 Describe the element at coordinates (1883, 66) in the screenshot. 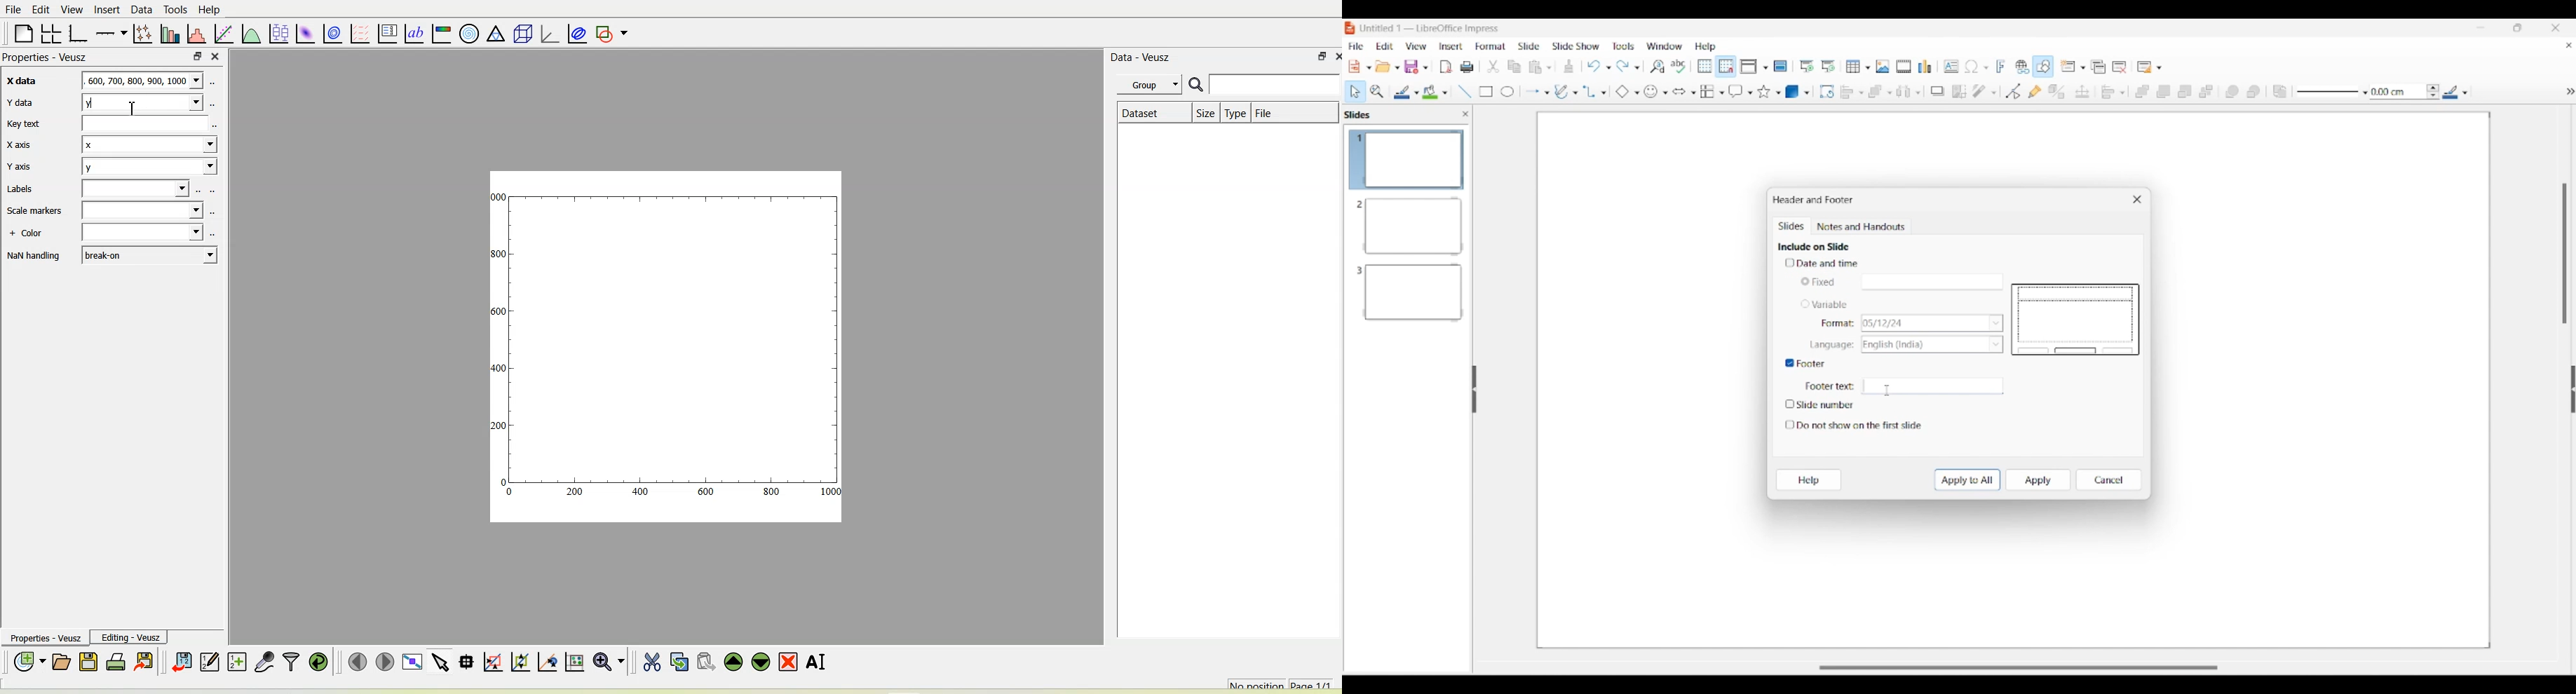

I see `Insert image` at that location.